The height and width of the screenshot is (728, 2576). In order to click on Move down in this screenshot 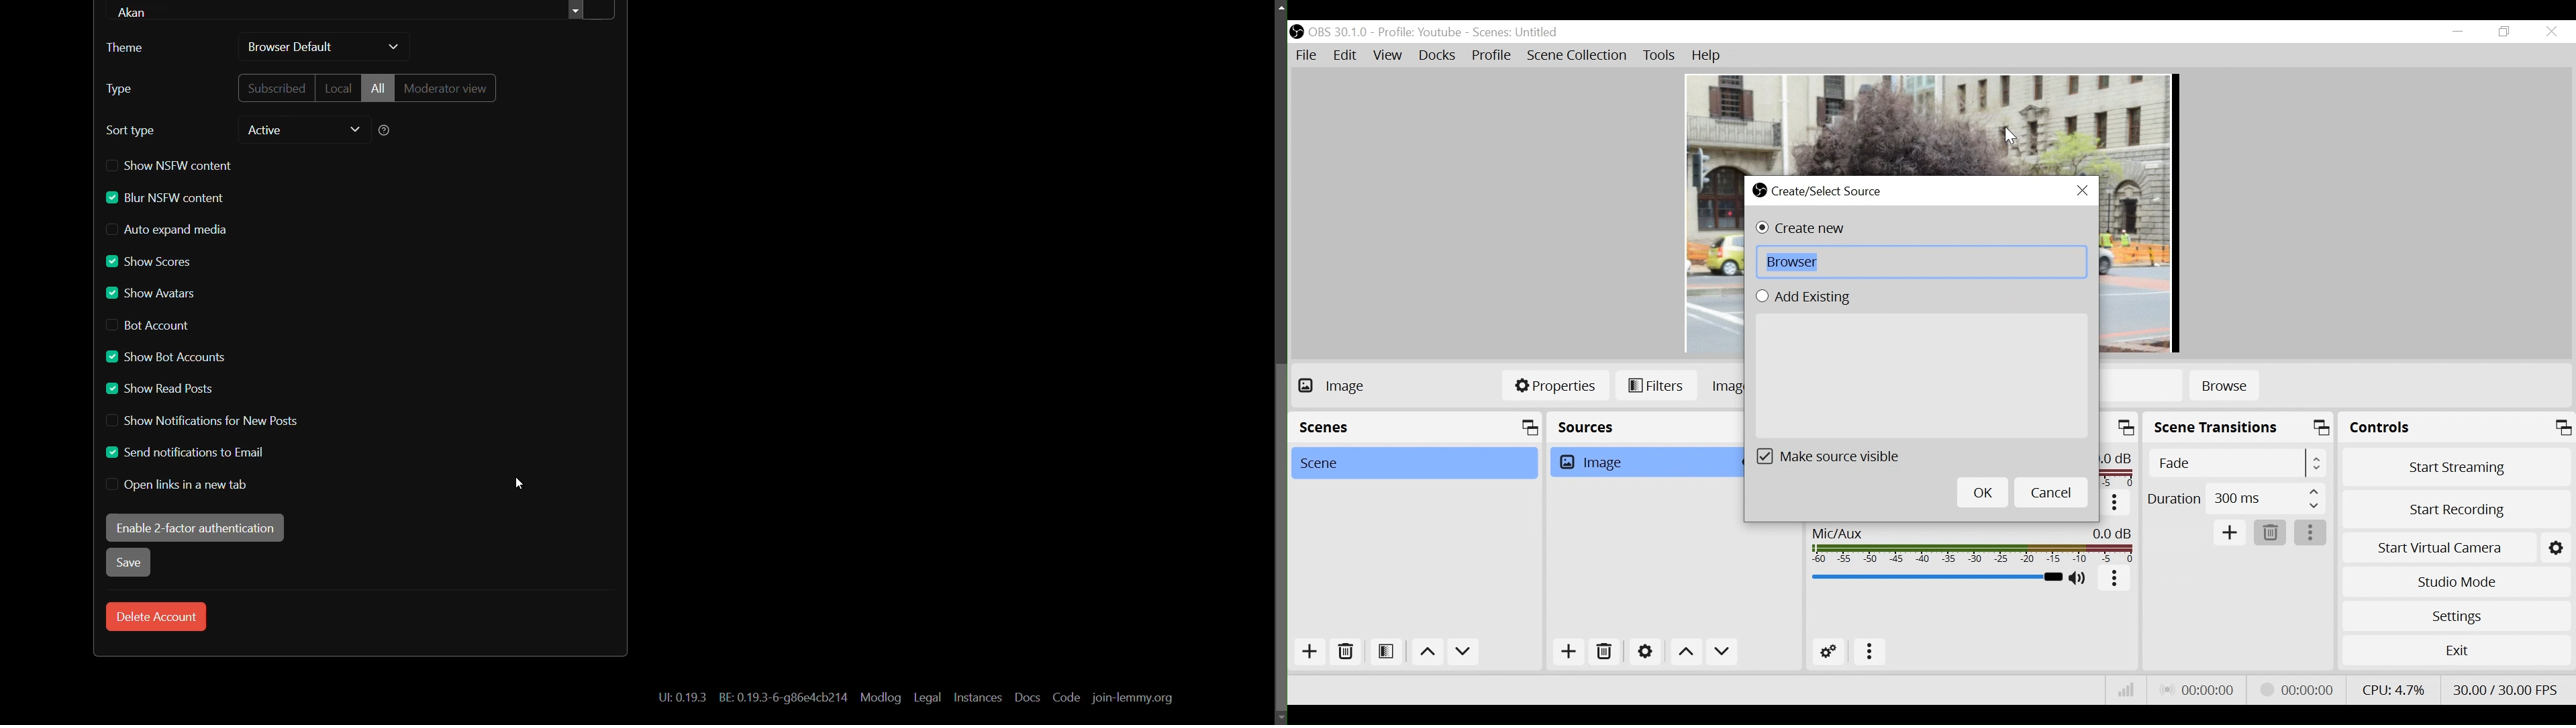, I will do `click(1465, 652)`.